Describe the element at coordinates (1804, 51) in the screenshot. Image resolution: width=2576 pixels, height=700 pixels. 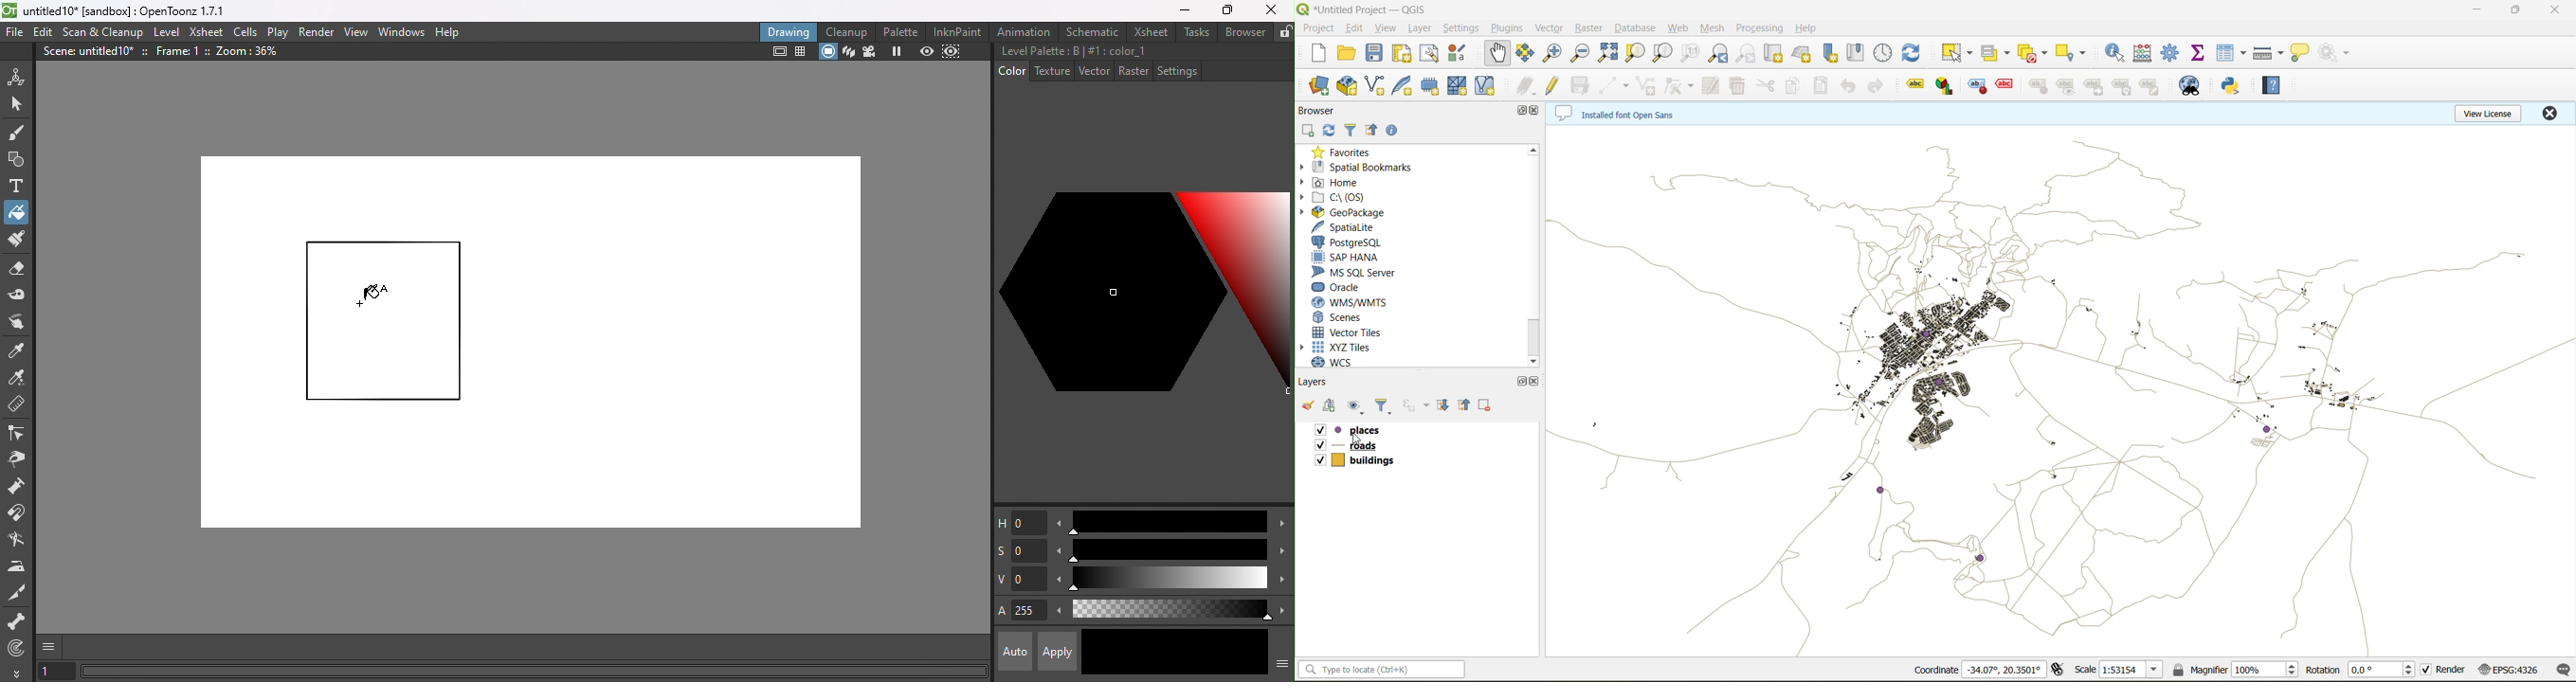
I see `new 3d map` at that location.